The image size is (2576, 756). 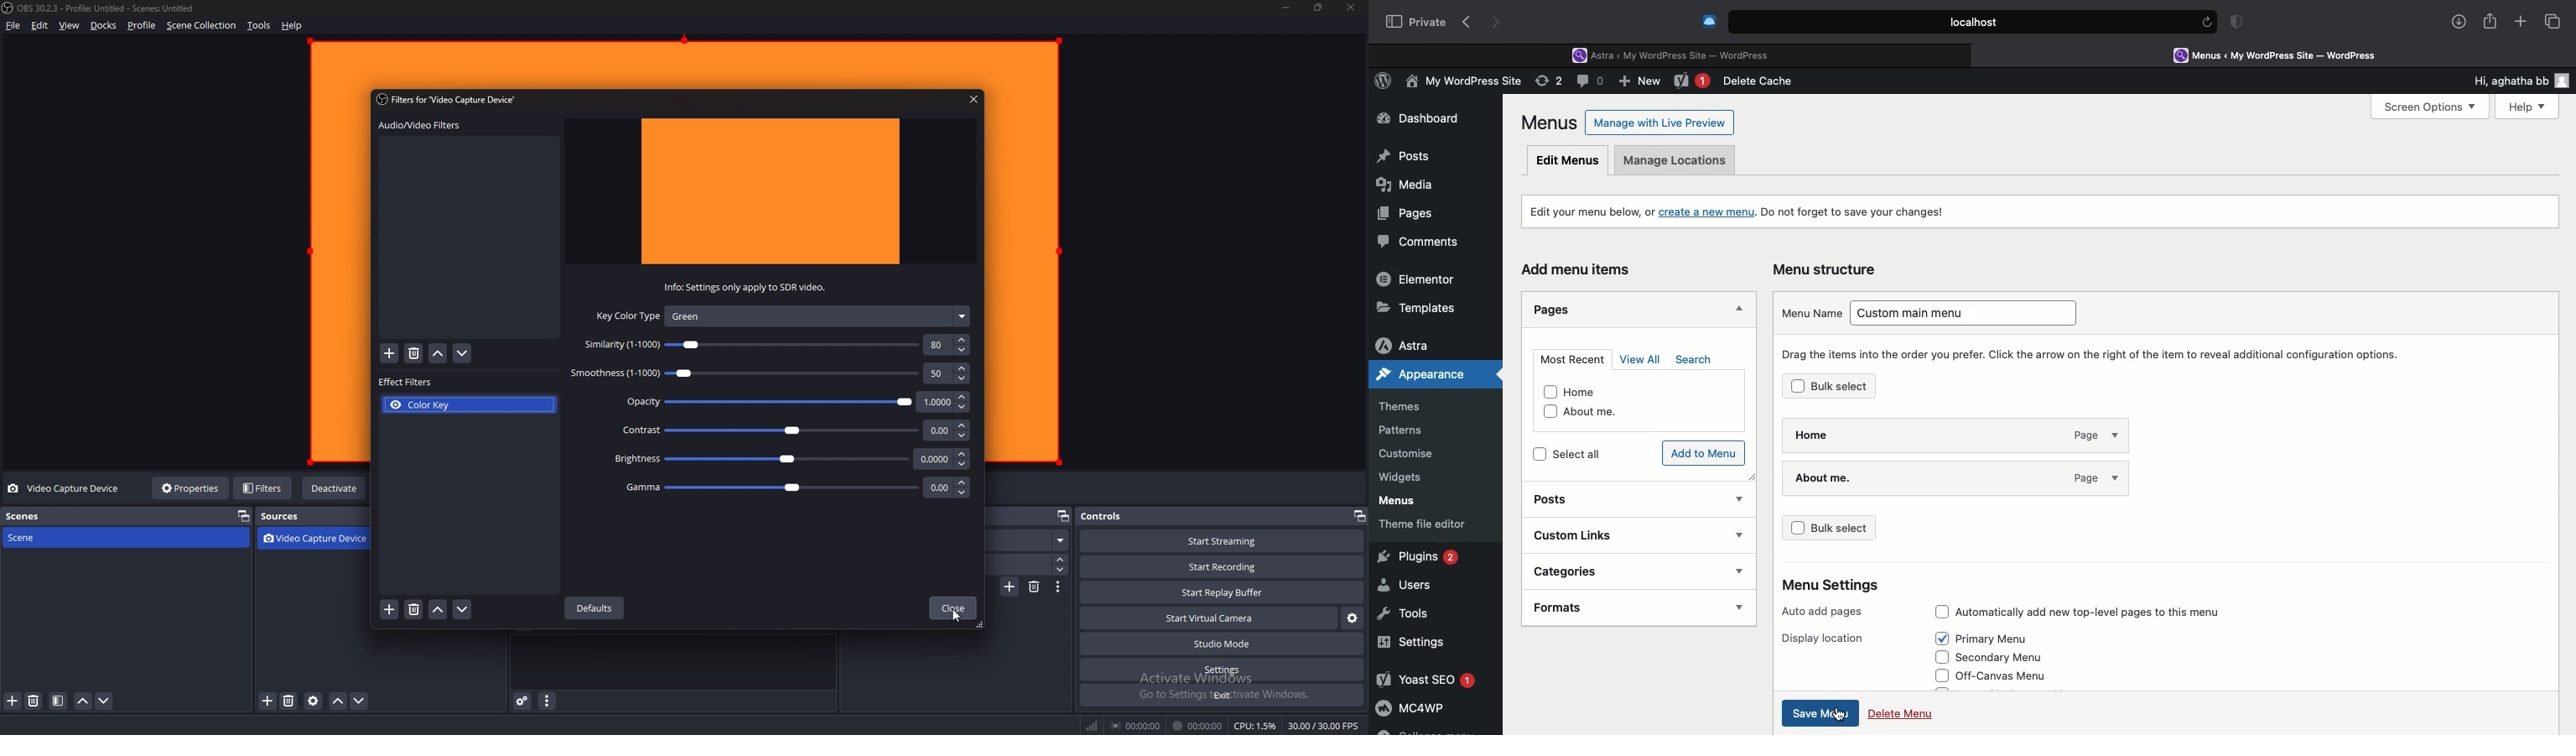 What do you see at coordinates (413, 611) in the screenshot?
I see `remove filter` at bounding box center [413, 611].